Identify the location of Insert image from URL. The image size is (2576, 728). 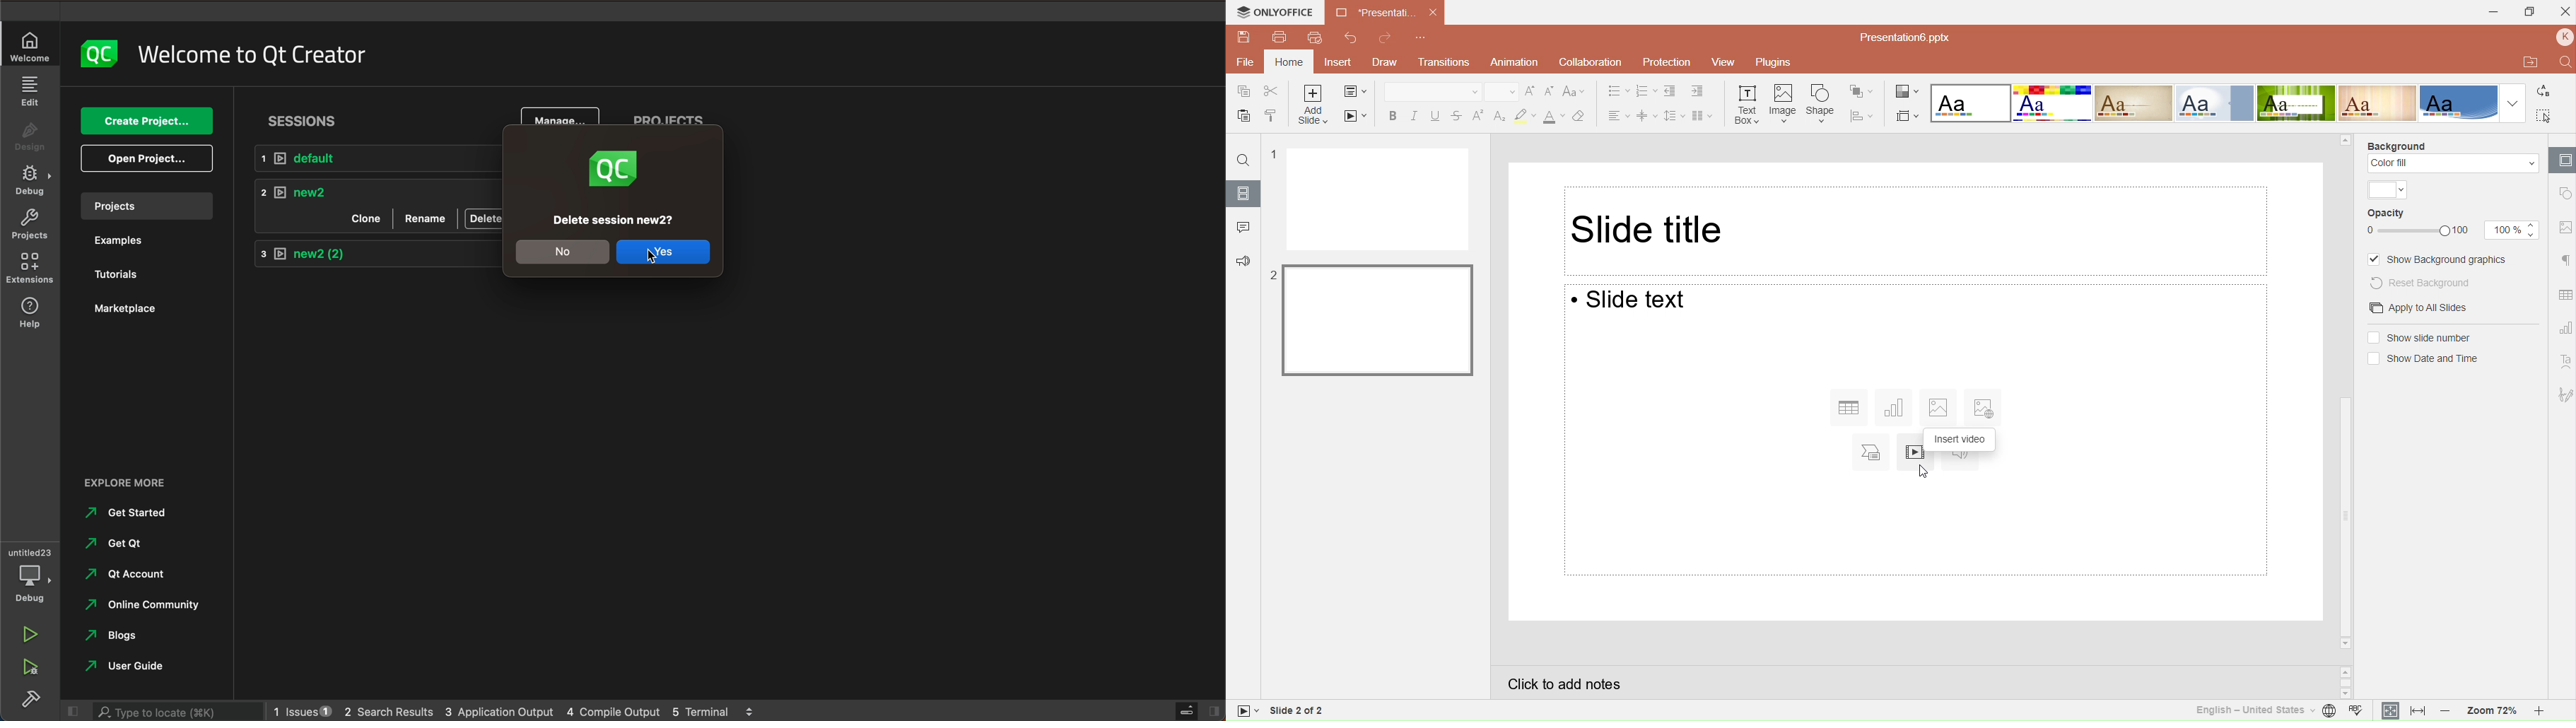
(1982, 408).